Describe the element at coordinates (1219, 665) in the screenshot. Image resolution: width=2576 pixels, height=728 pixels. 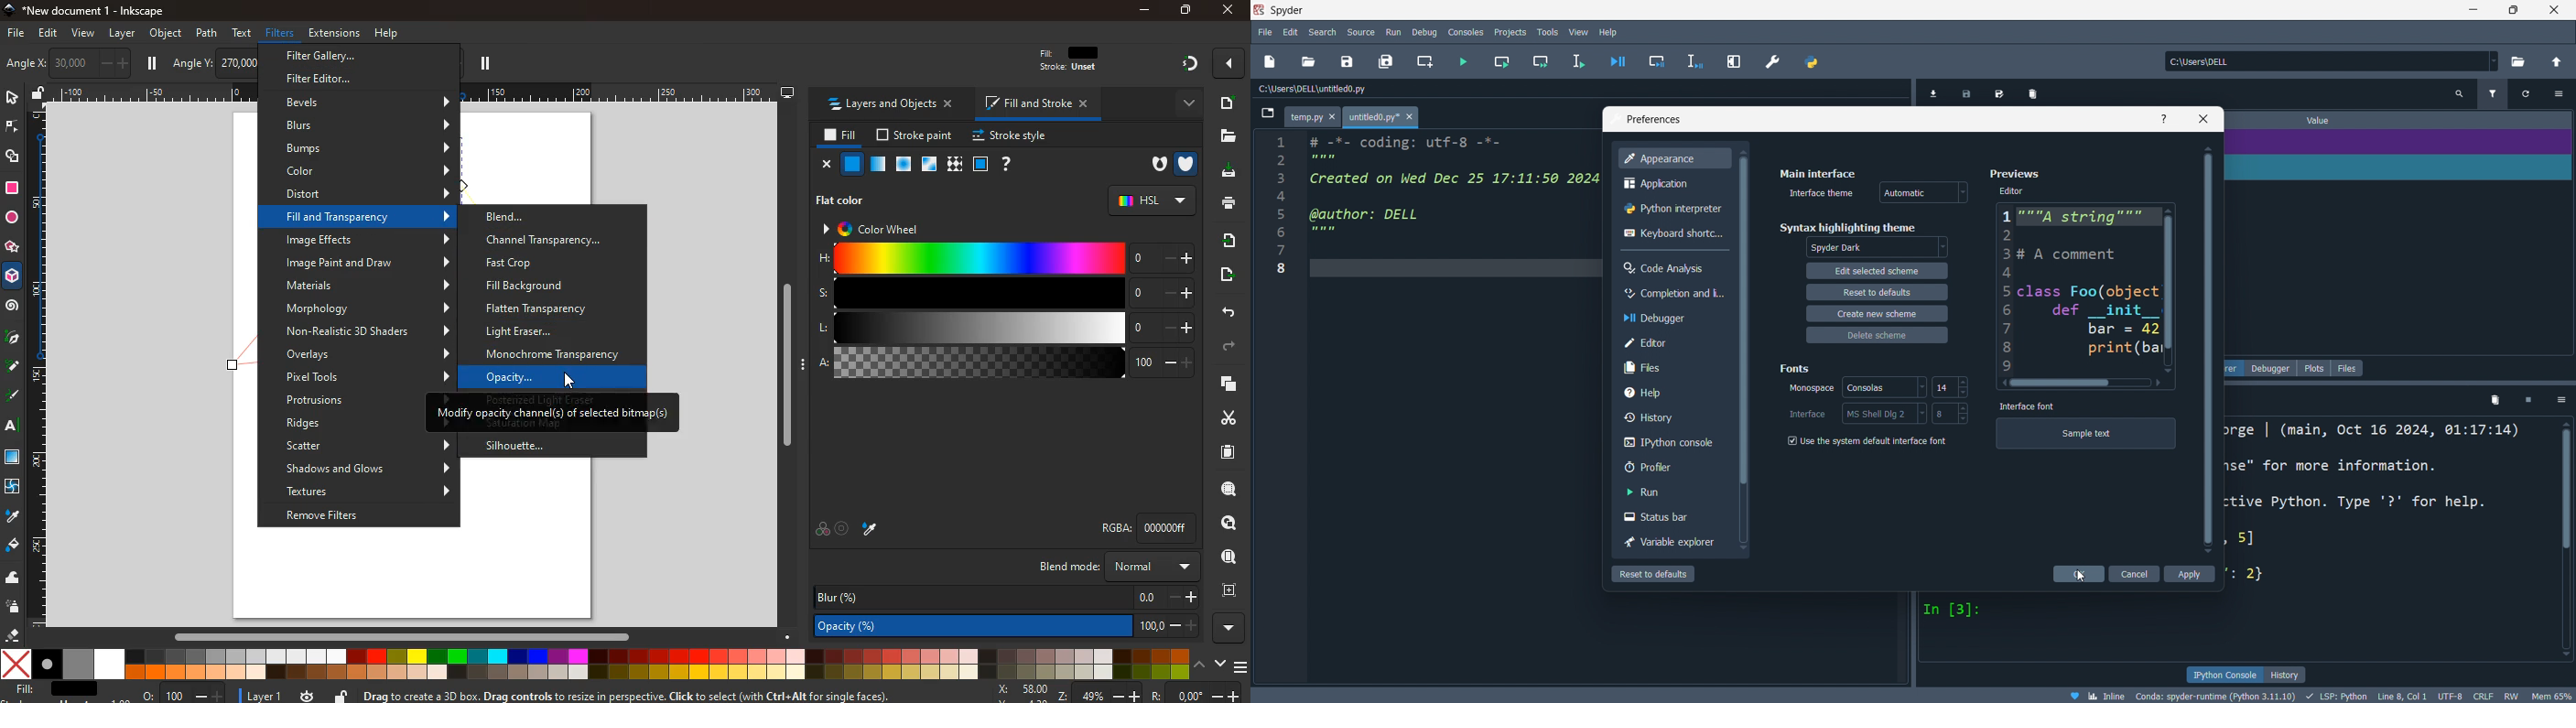
I see `down` at that location.